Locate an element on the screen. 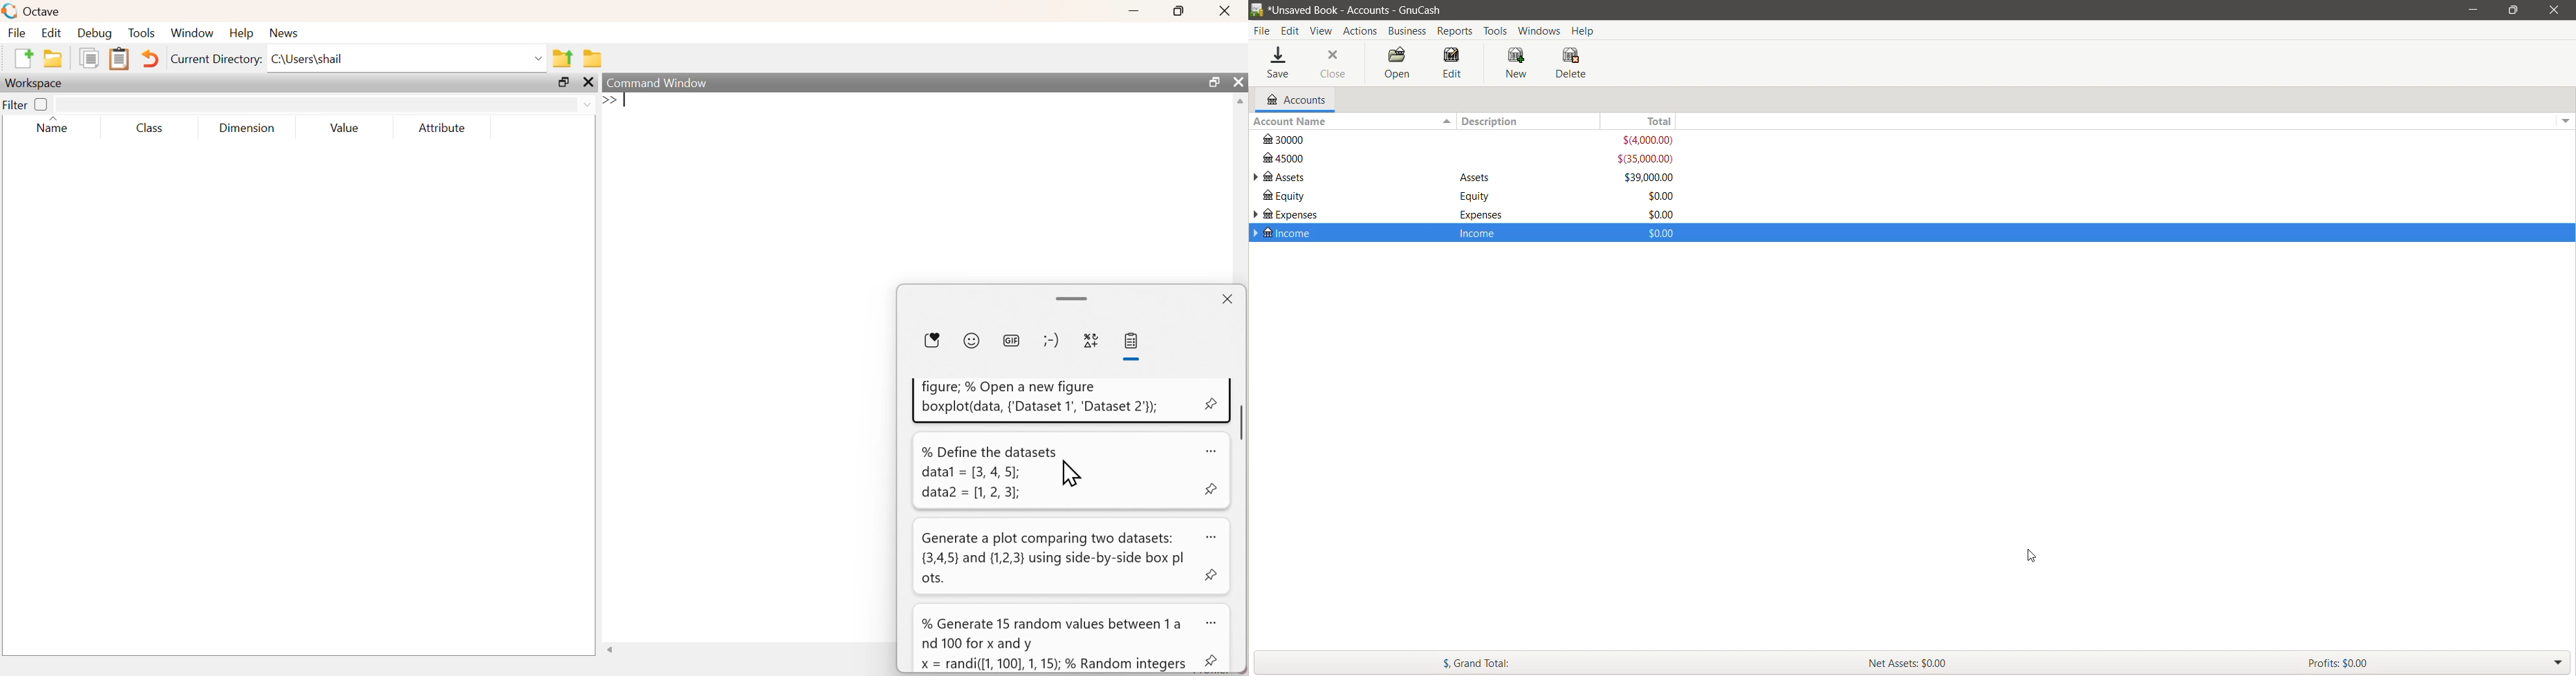 The height and width of the screenshot is (700, 2576). dropdown is located at coordinates (590, 105).